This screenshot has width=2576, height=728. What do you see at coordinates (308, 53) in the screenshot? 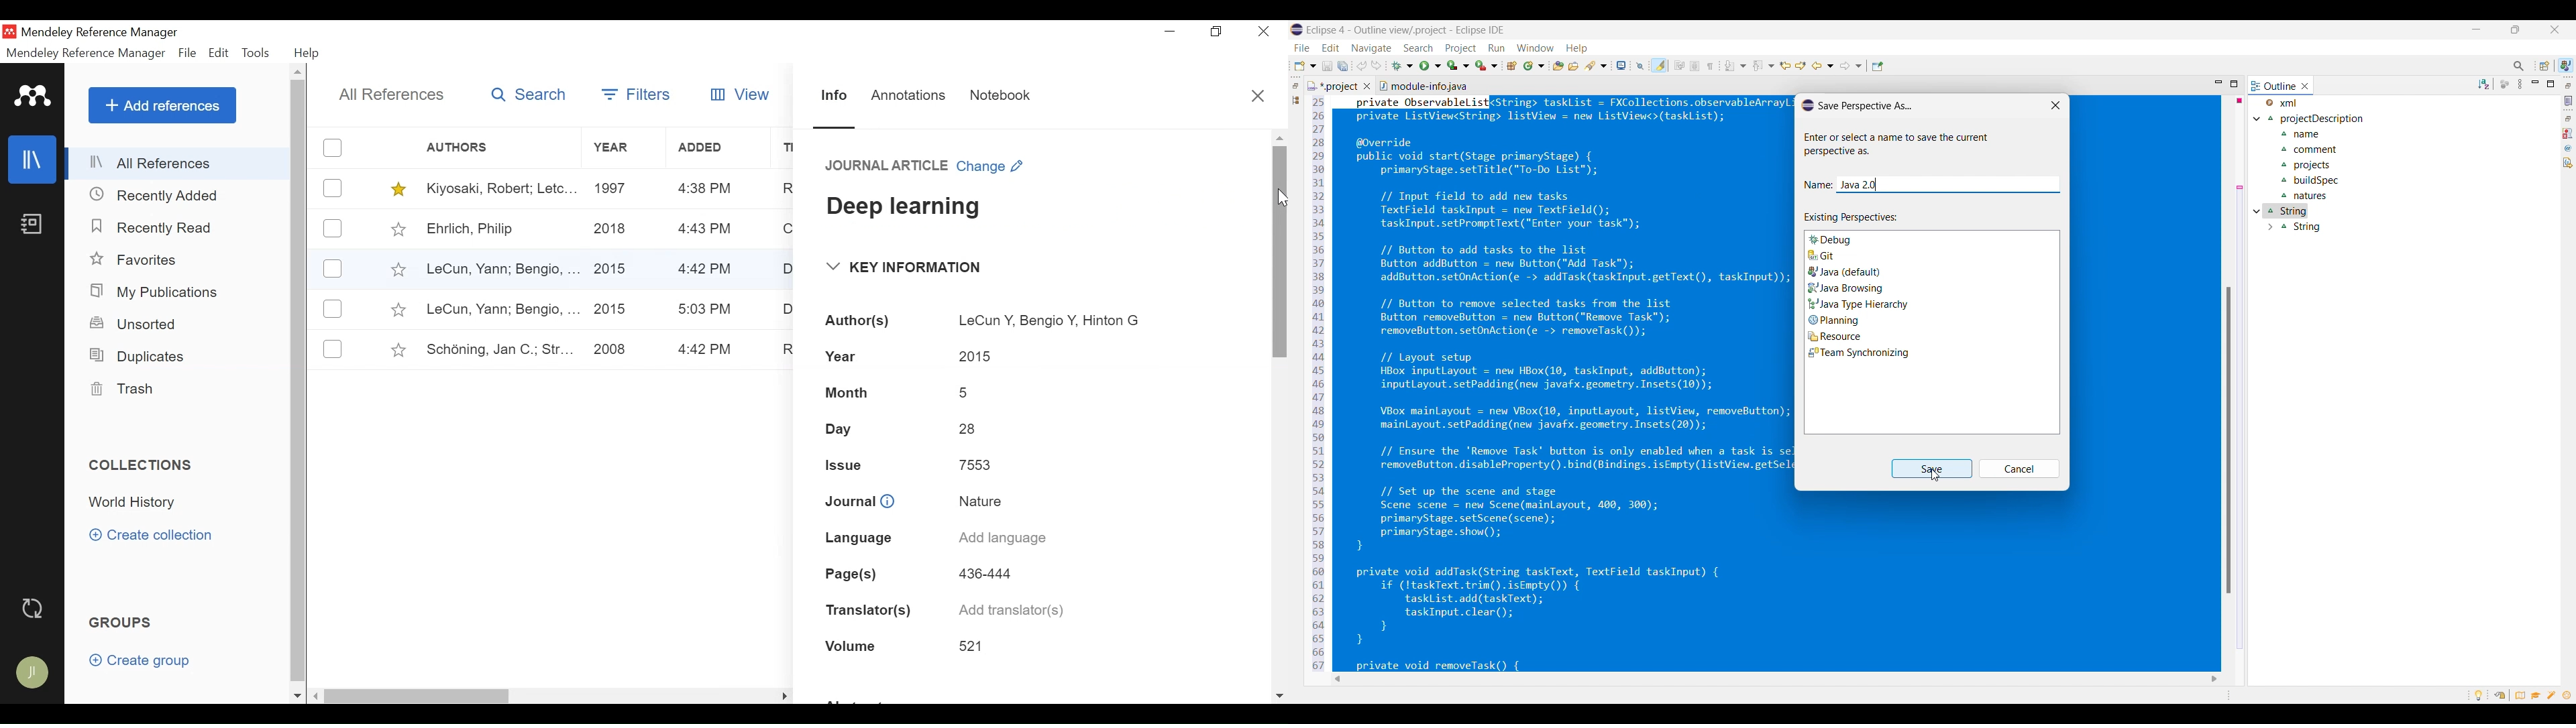
I see `Help` at bounding box center [308, 53].